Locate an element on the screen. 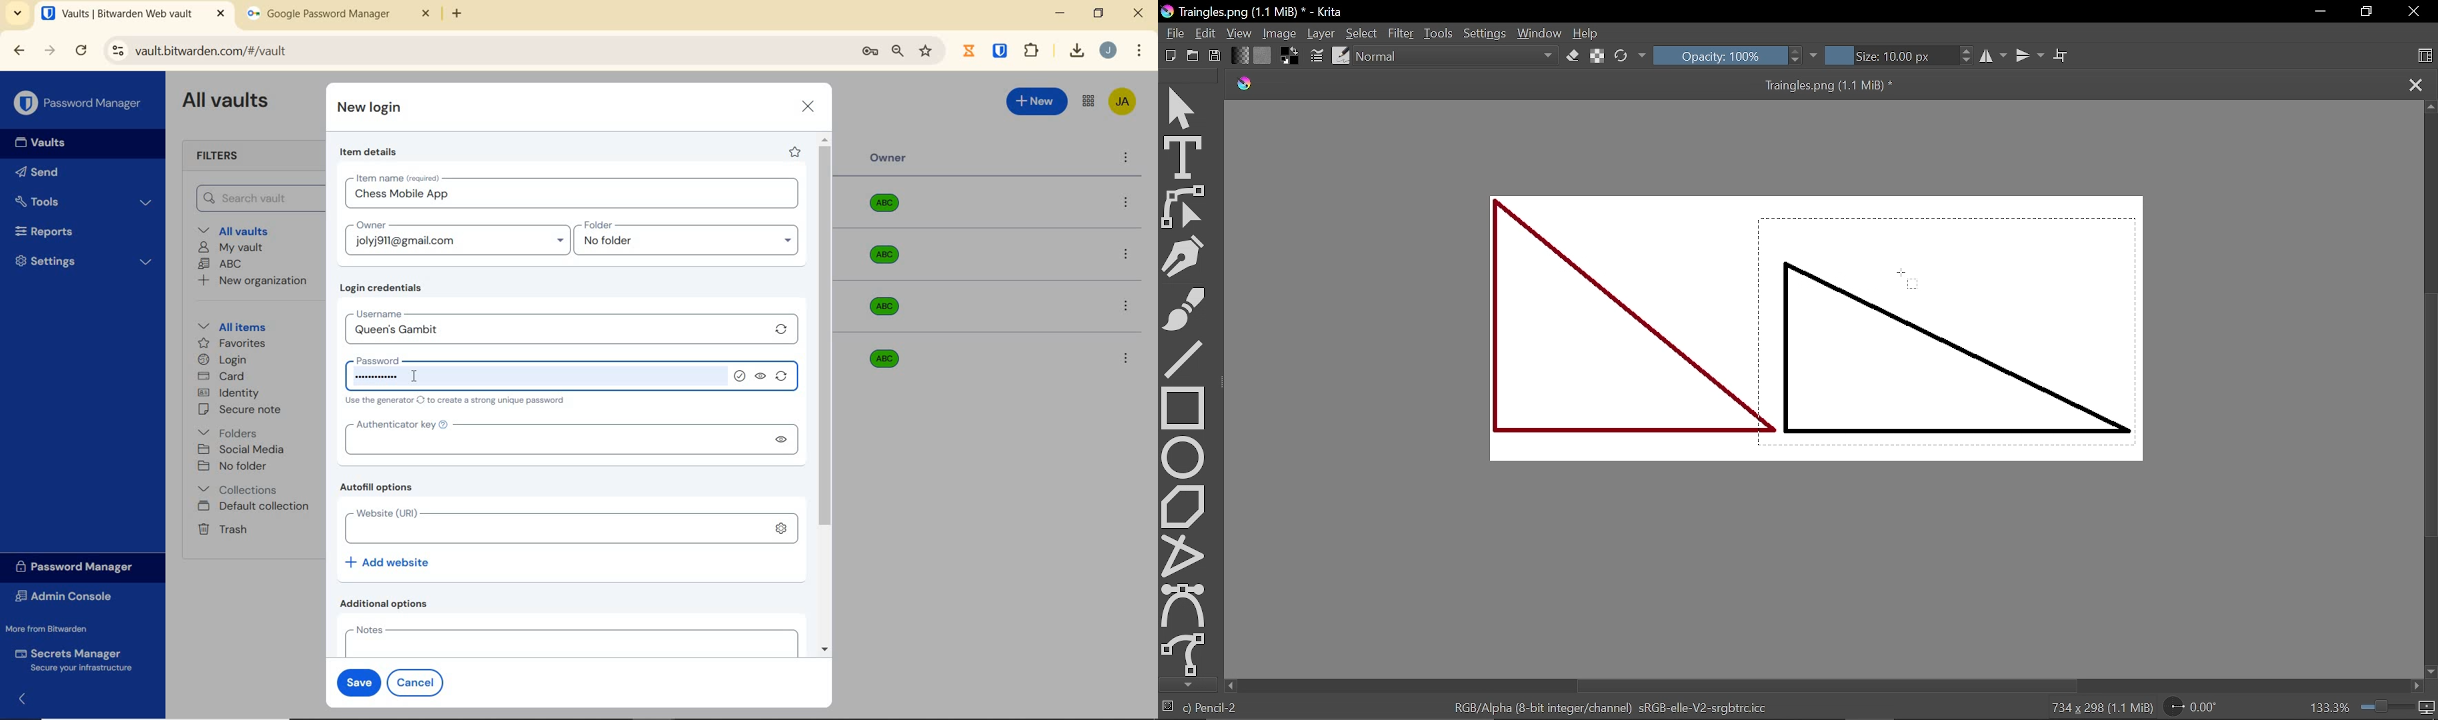 The image size is (2464, 728). Authenticator key is located at coordinates (550, 440).